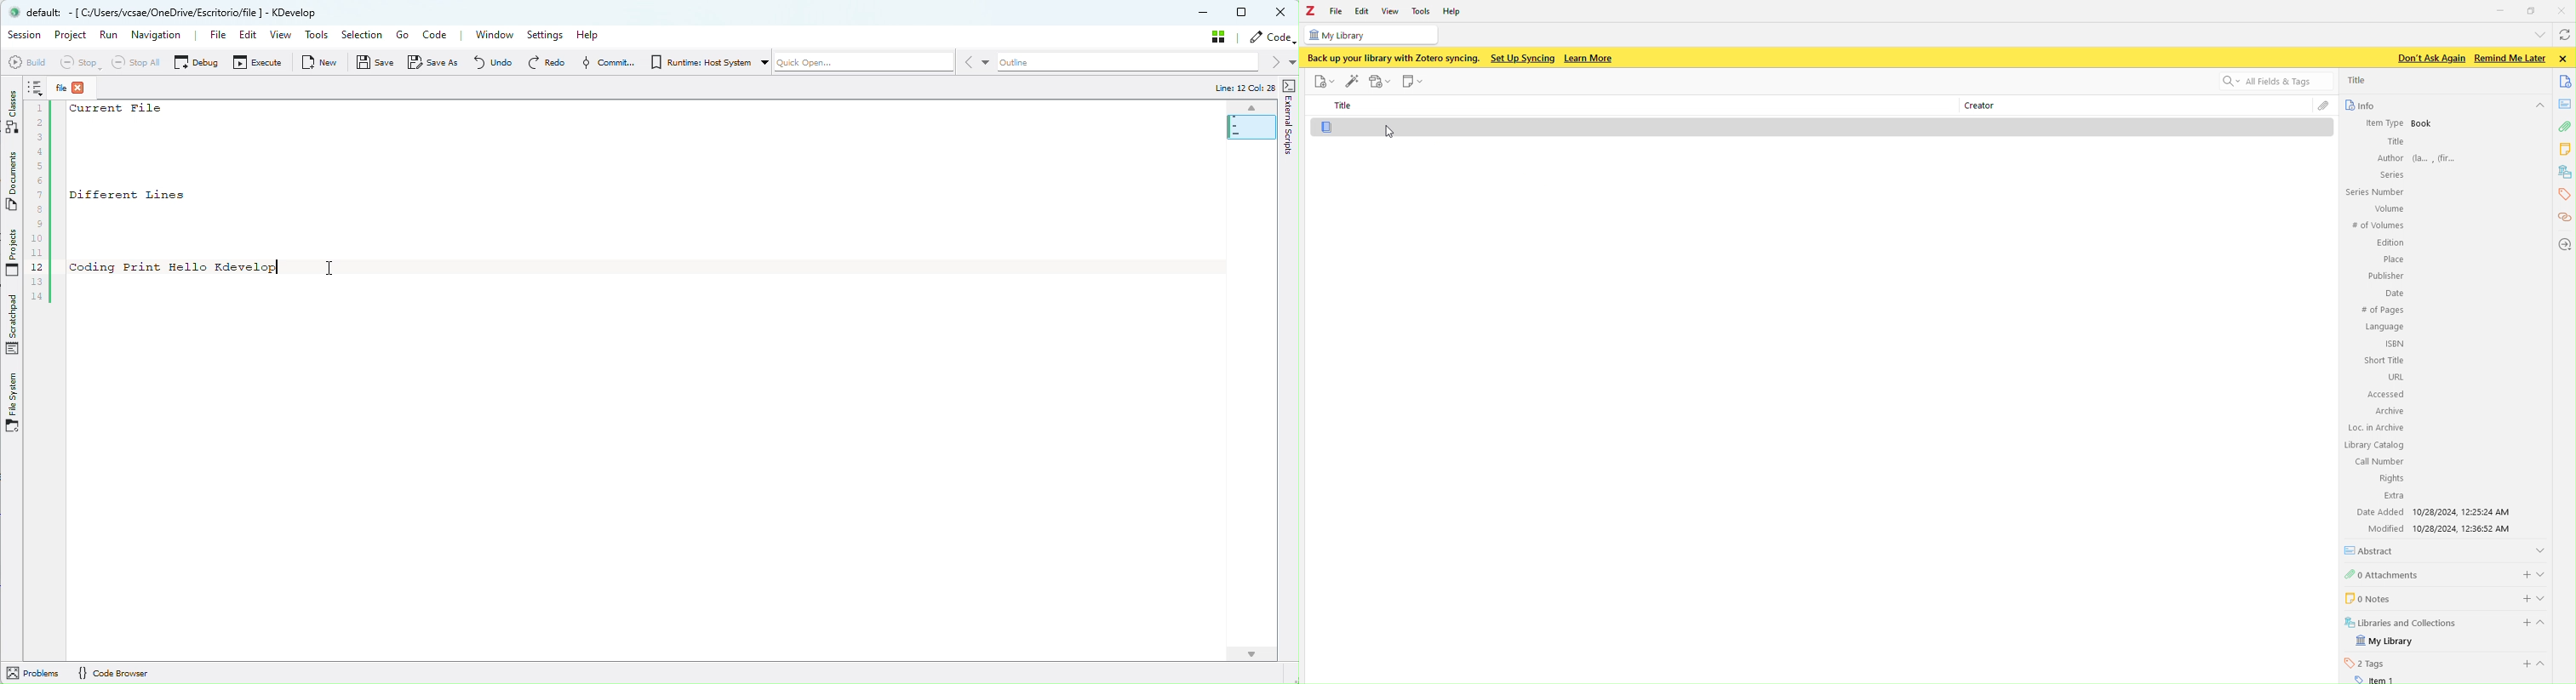 The image size is (2576, 700). Describe the element at coordinates (2547, 625) in the screenshot. I see `hide` at that location.